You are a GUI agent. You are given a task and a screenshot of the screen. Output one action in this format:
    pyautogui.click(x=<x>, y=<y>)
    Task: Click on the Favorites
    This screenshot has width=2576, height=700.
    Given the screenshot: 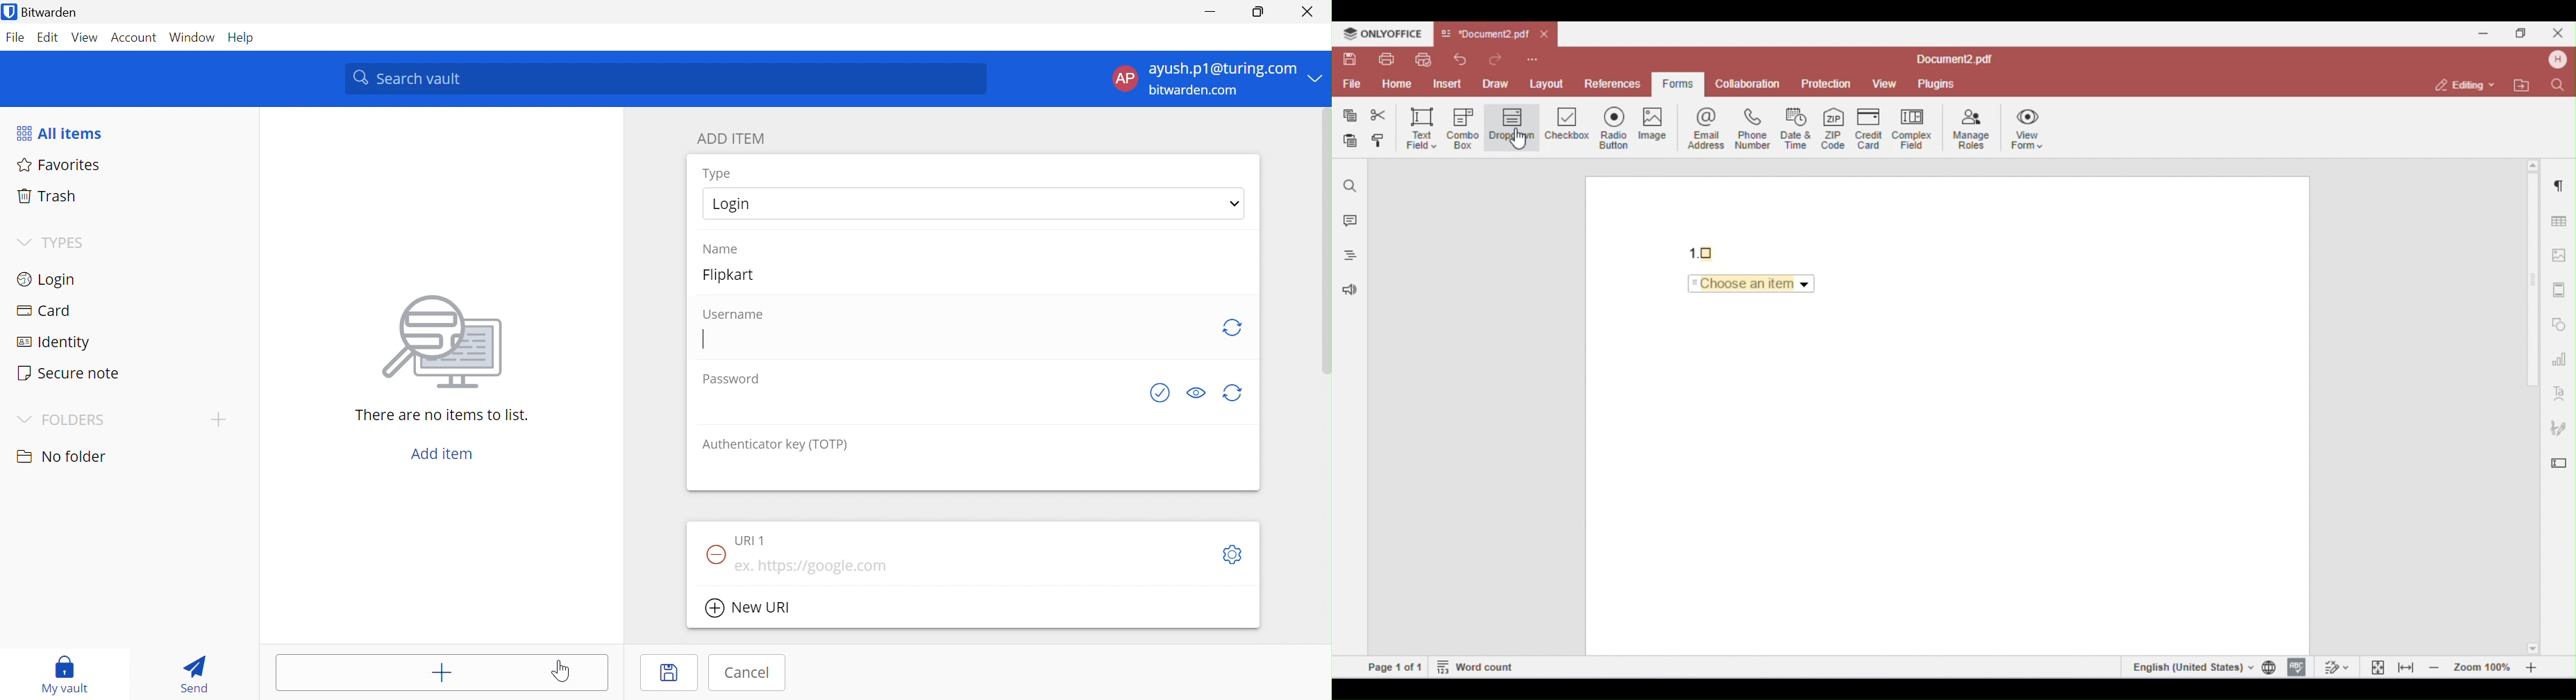 What is the action you would take?
    pyautogui.click(x=60, y=166)
    